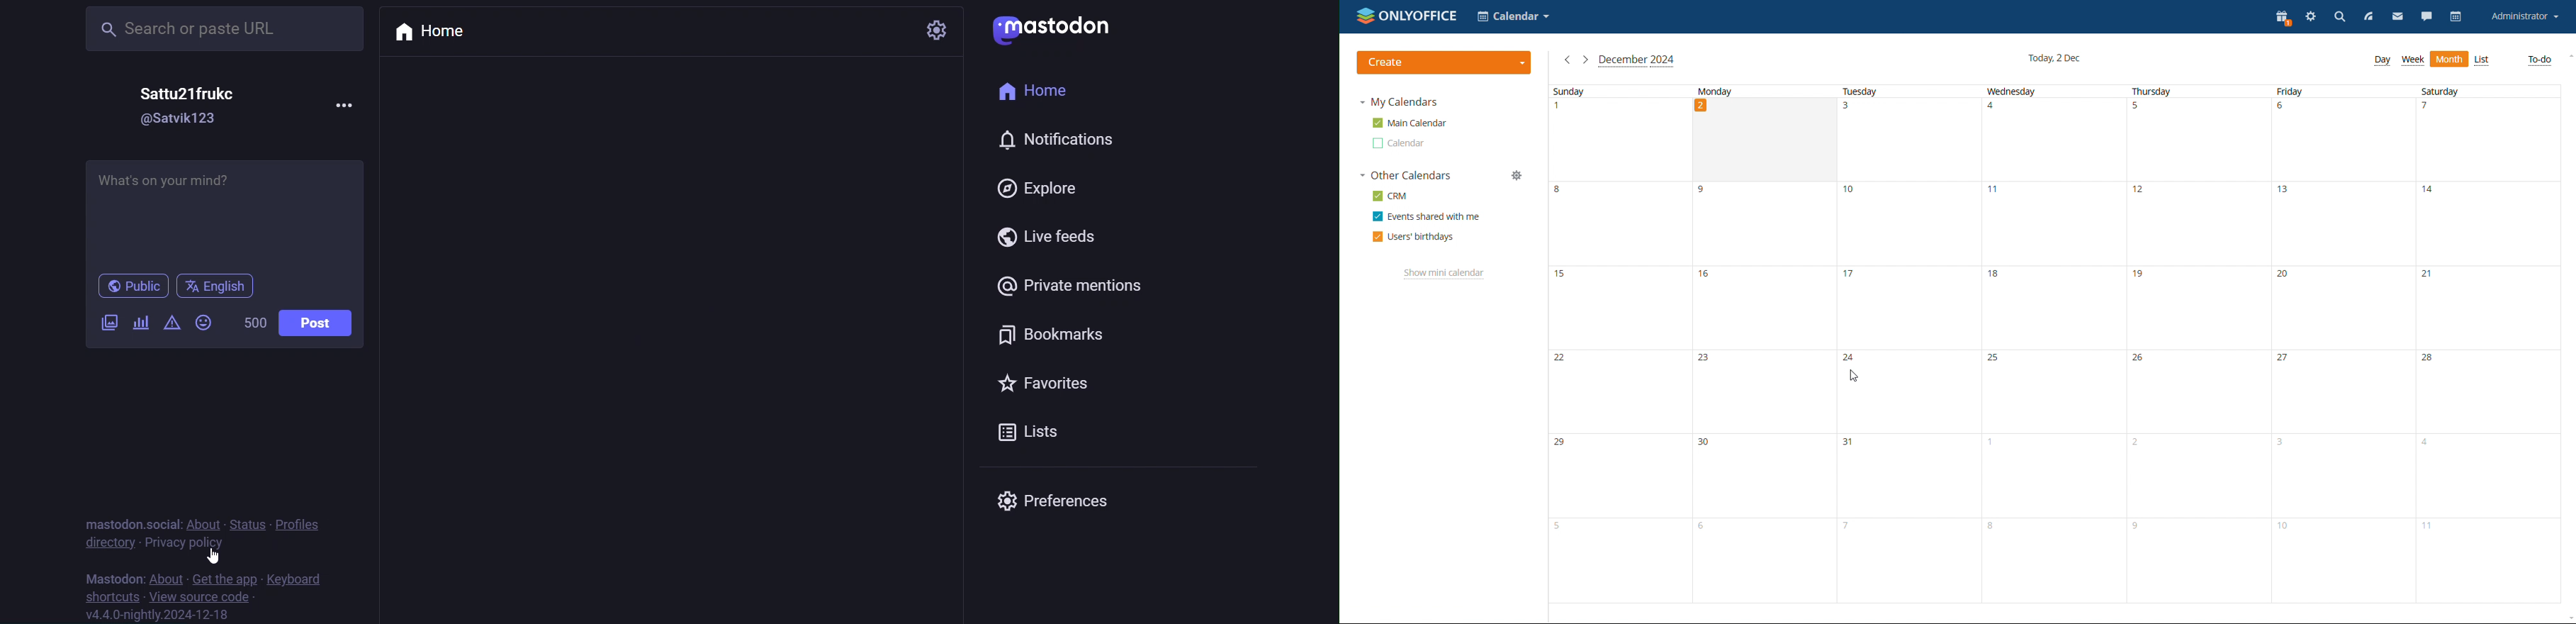 The image size is (2576, 644). What do you see at coordinates (105, 545) in the screenshot?
I see `directory` at bounding box center [105, 545].